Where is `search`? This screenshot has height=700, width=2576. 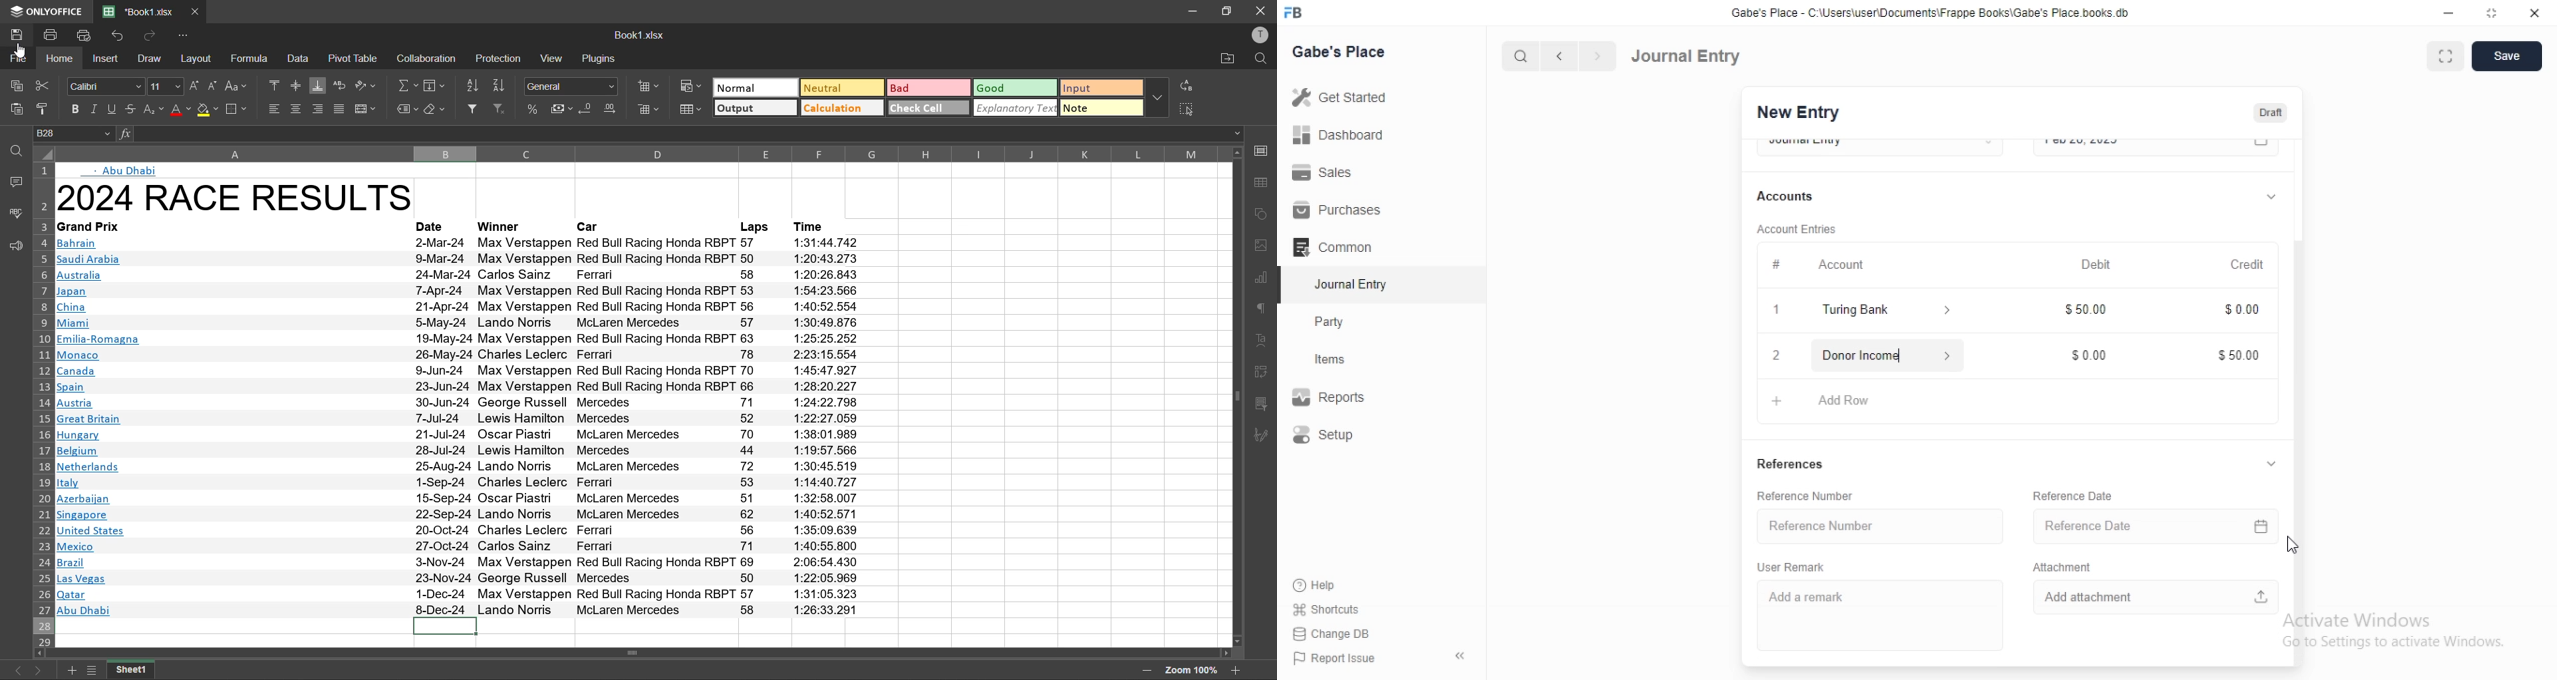
search is located at coordinates (1522, 56).